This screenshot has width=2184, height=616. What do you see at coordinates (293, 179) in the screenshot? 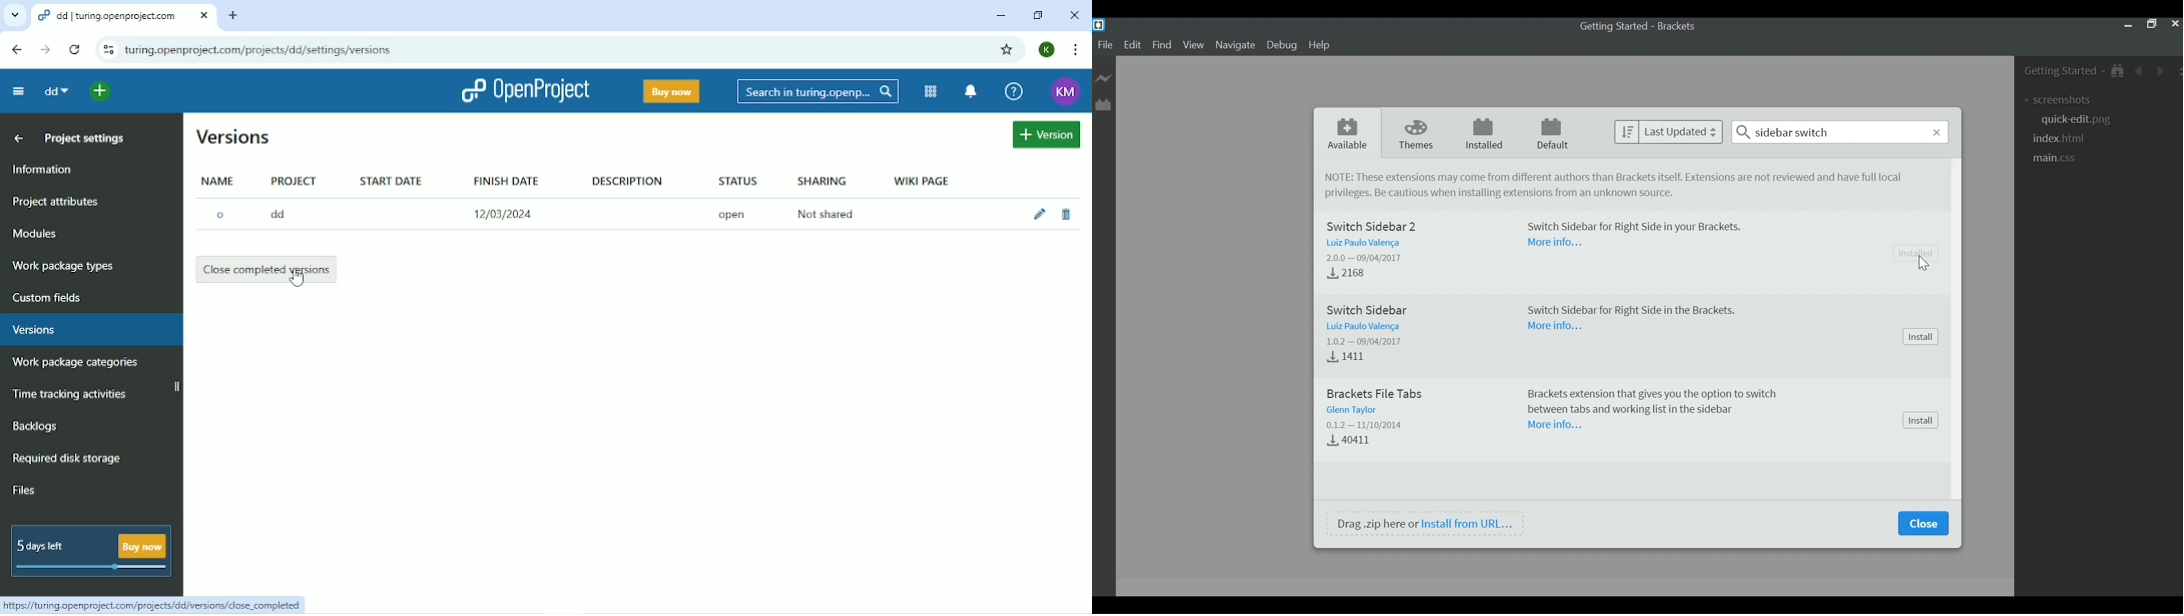
I see `Project` at bounding box center [293, 179].